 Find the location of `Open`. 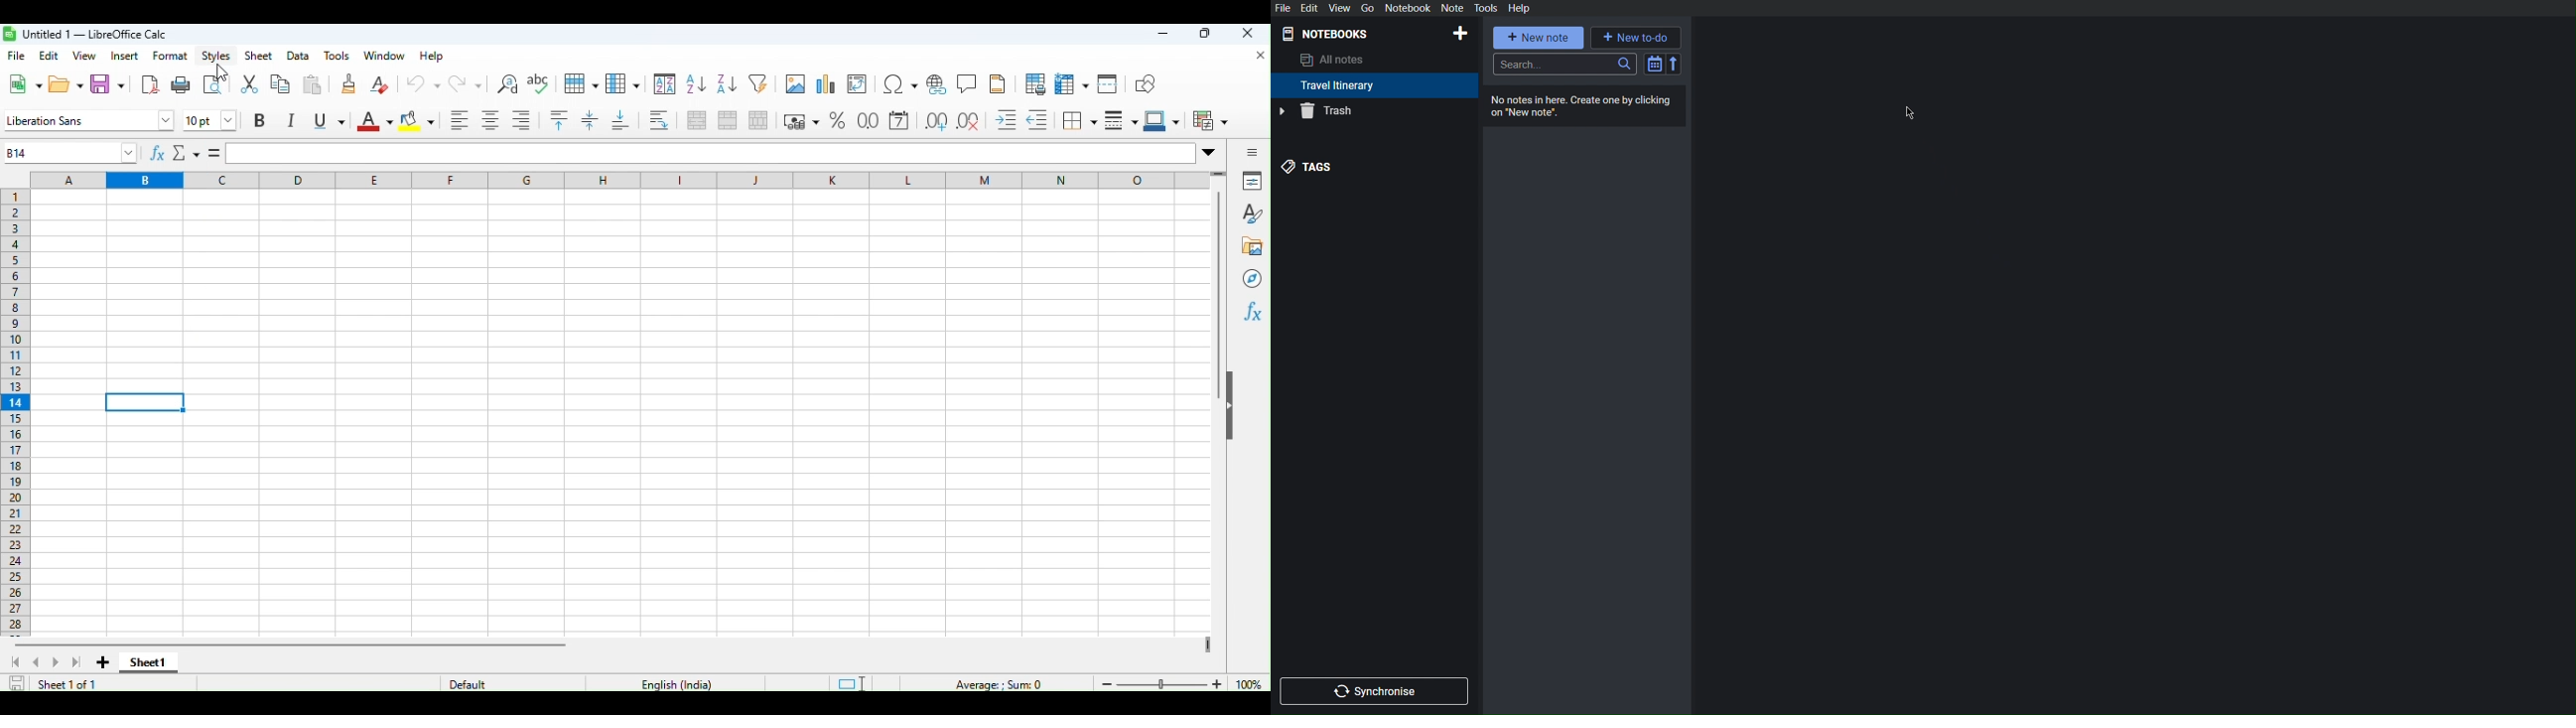

Open is located at coordinates (61, 85).